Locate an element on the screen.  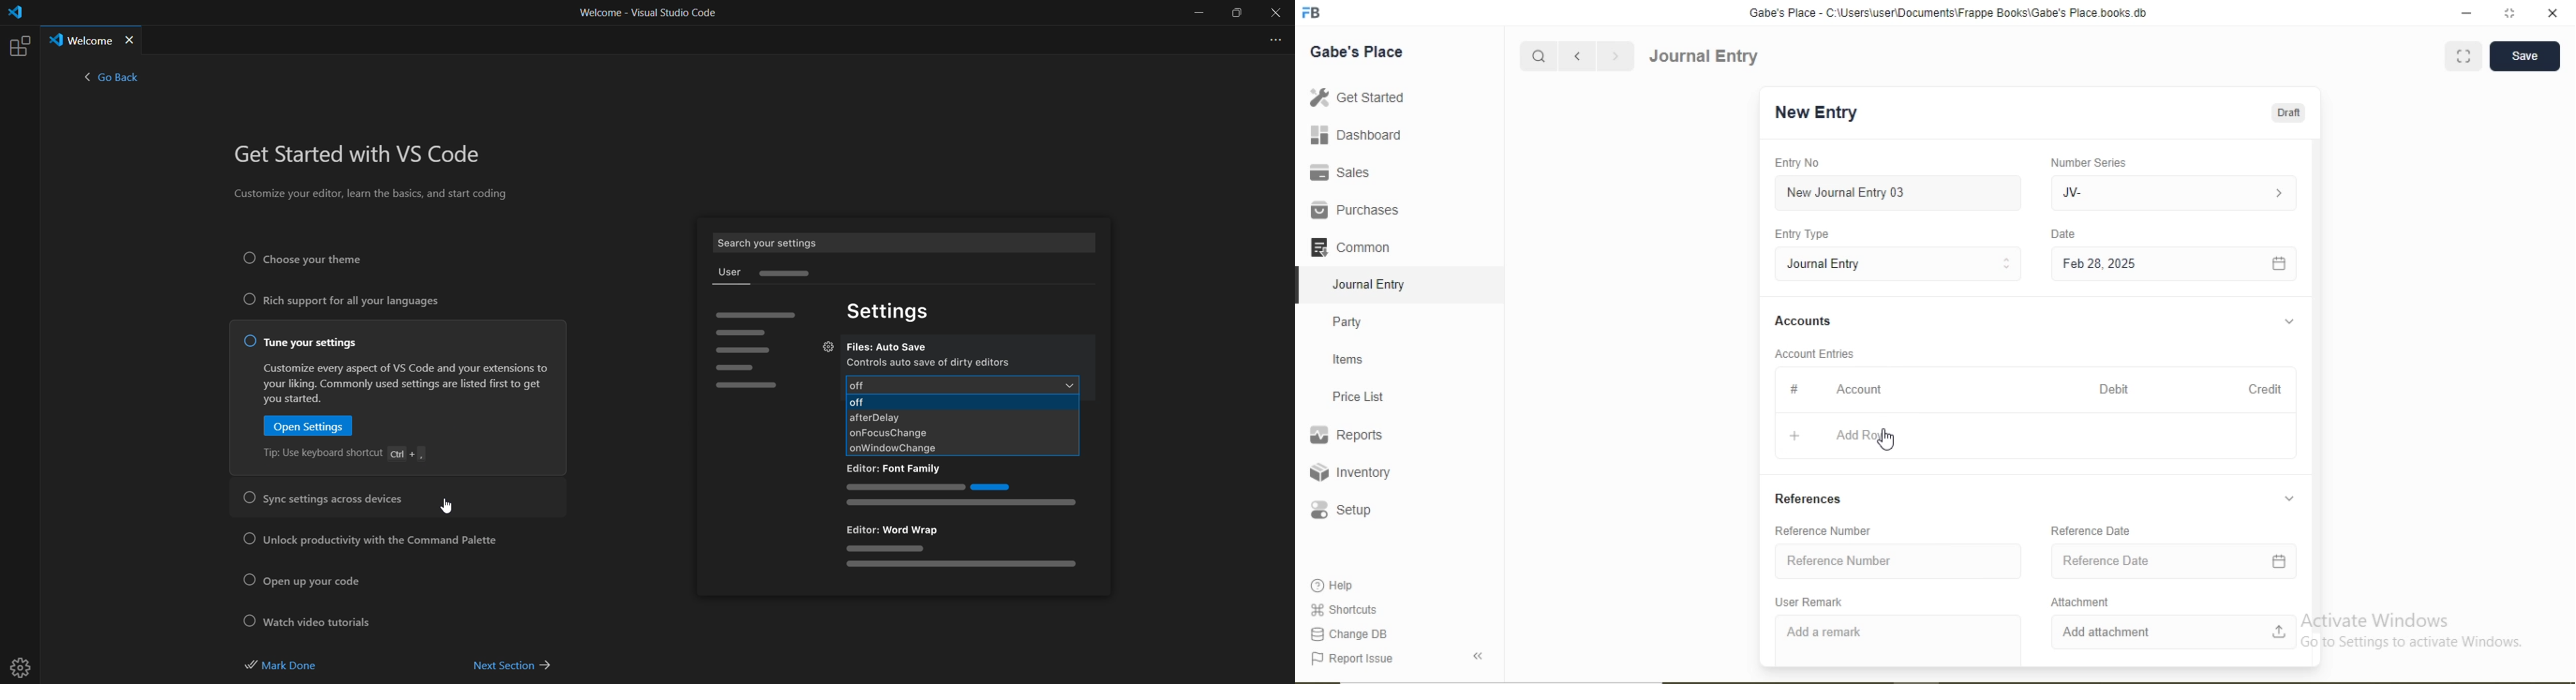
Number Series is located at coordinates (2088, 163).